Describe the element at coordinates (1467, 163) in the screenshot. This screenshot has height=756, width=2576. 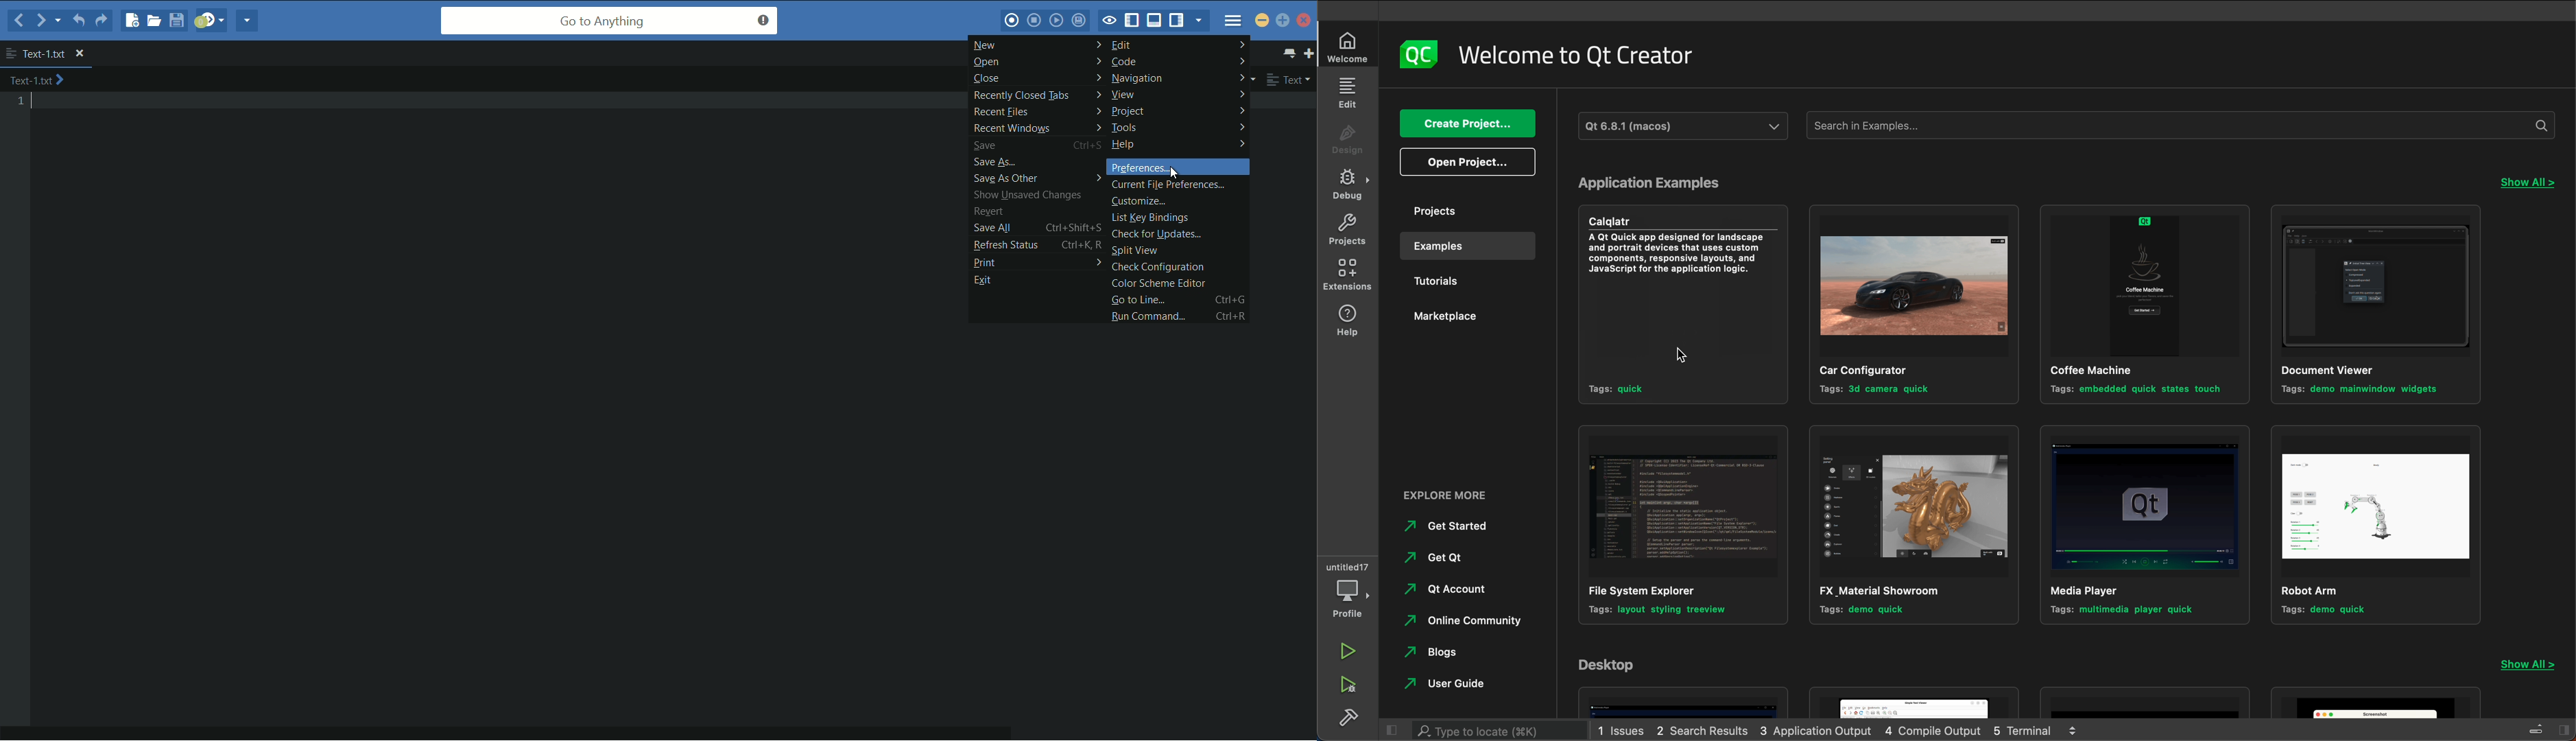
I see `open` at that location.